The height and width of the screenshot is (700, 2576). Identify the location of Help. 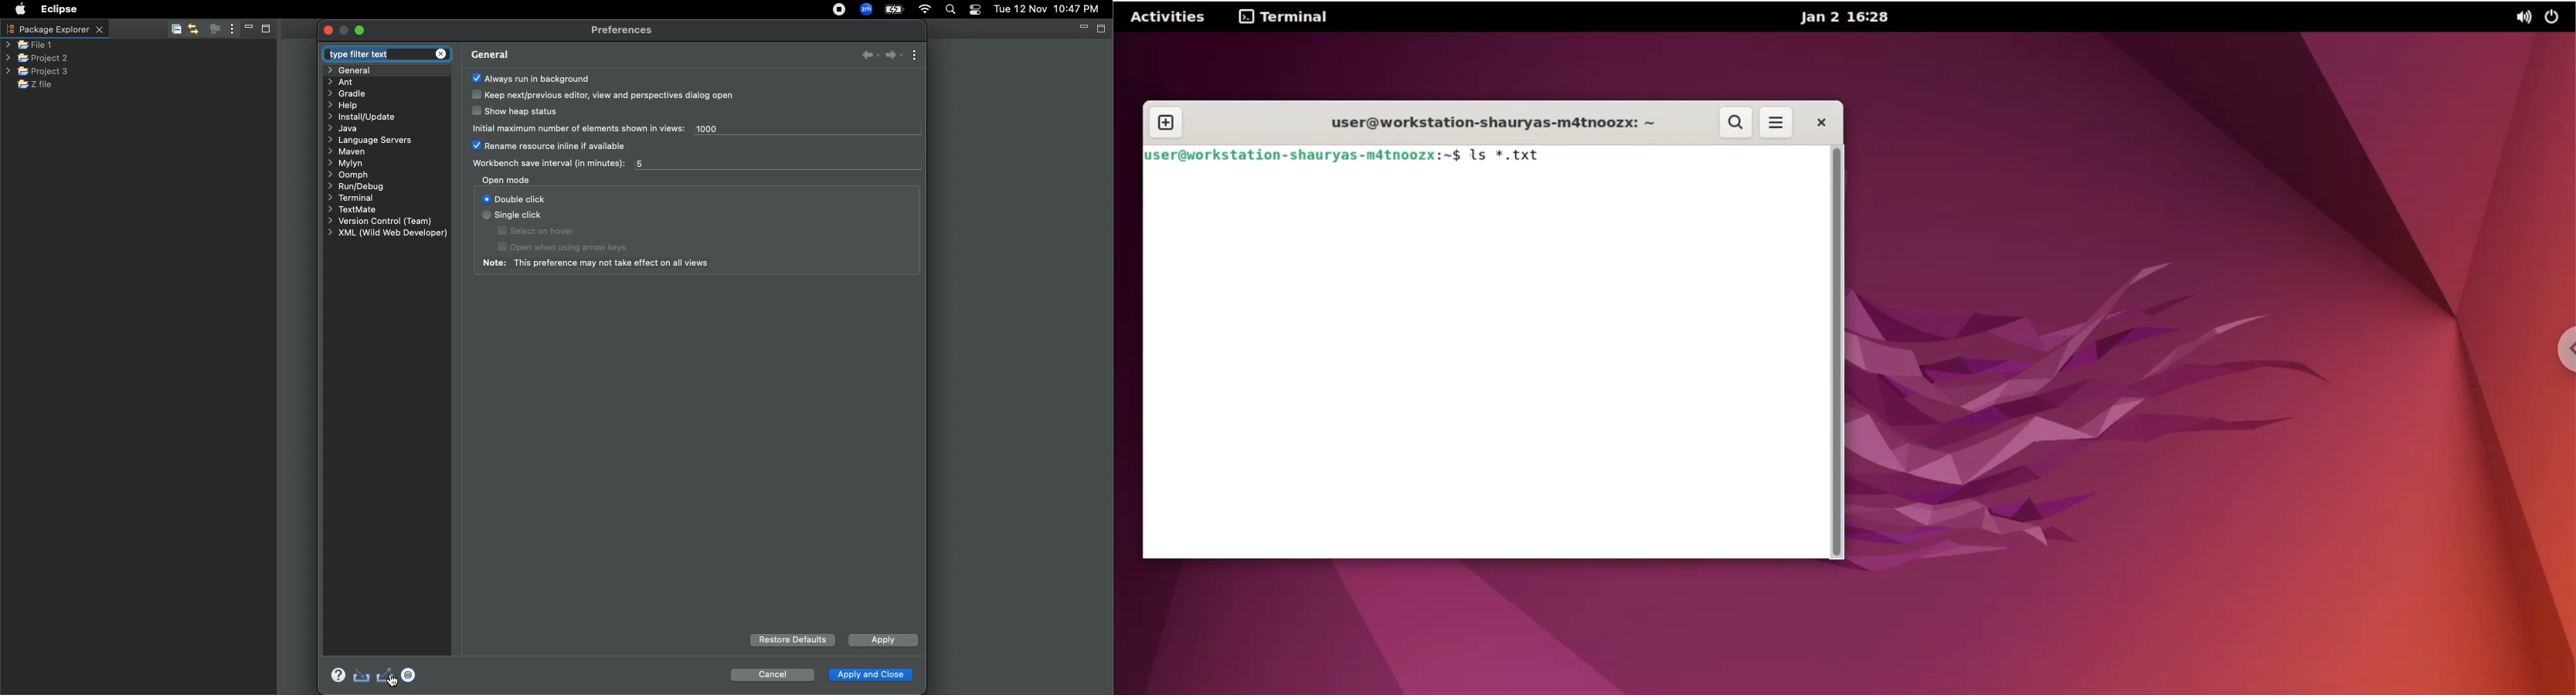
(346, 105).